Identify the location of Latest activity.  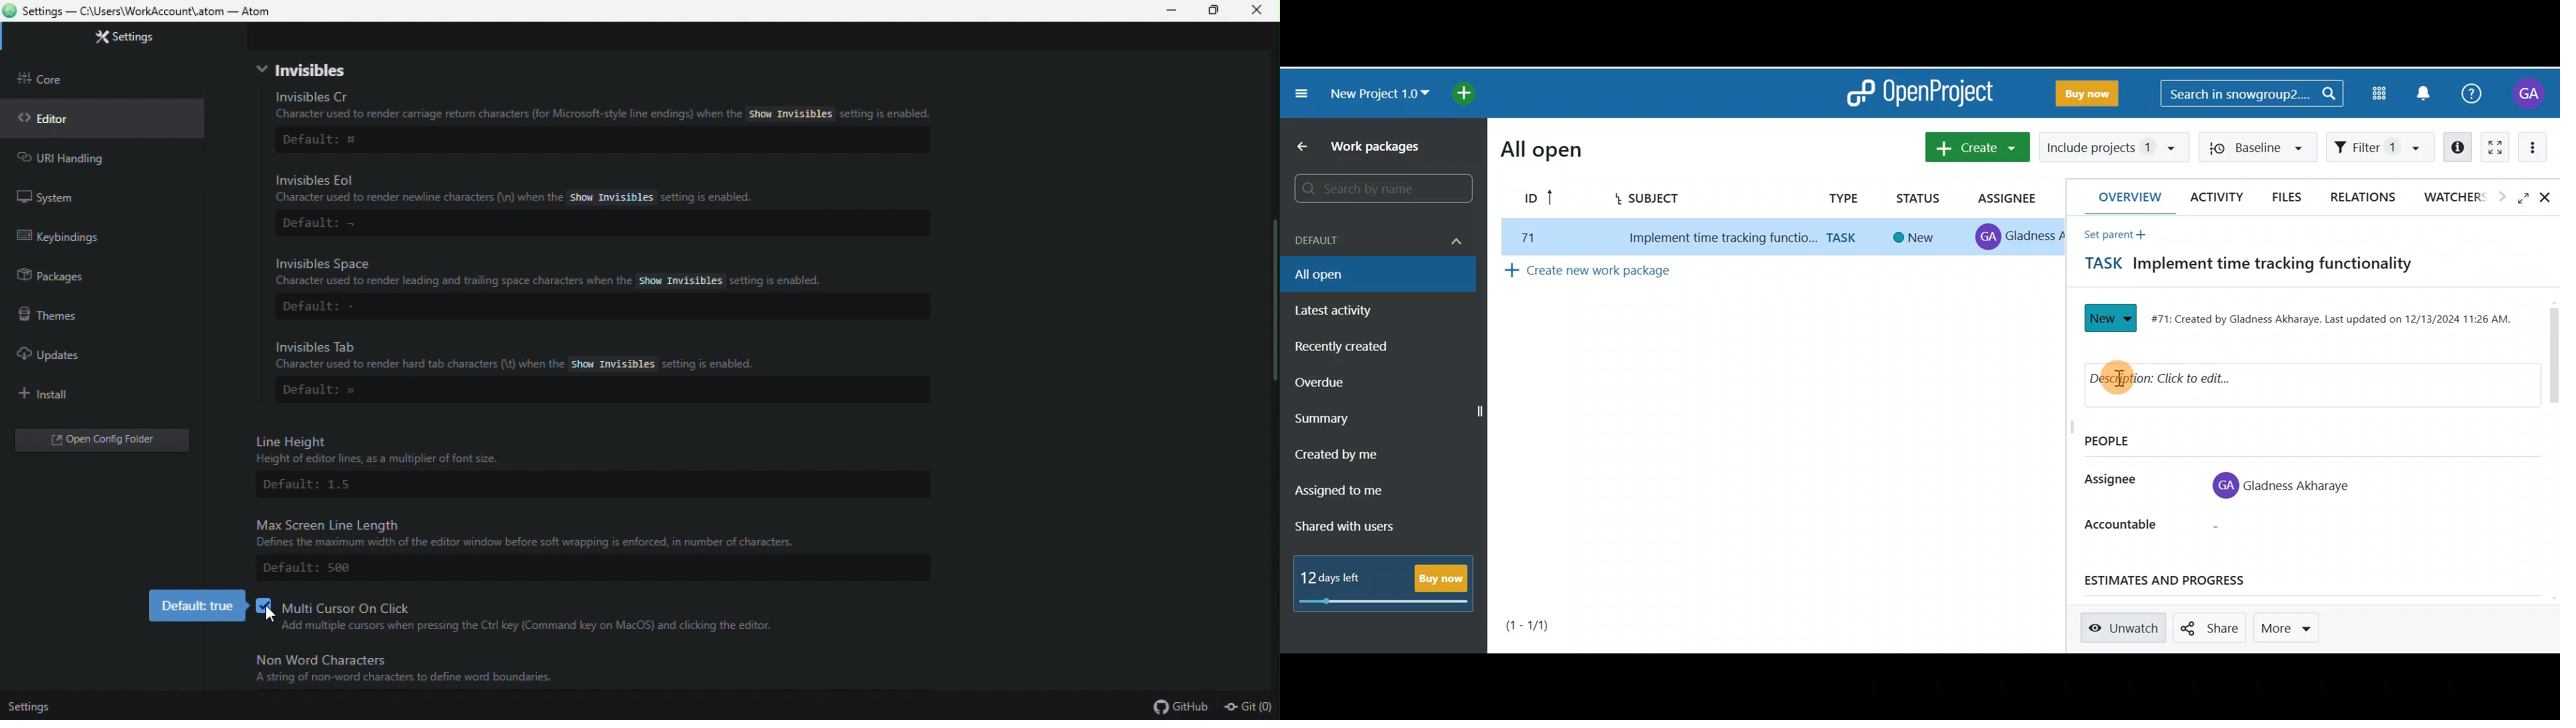
(1345, 309).